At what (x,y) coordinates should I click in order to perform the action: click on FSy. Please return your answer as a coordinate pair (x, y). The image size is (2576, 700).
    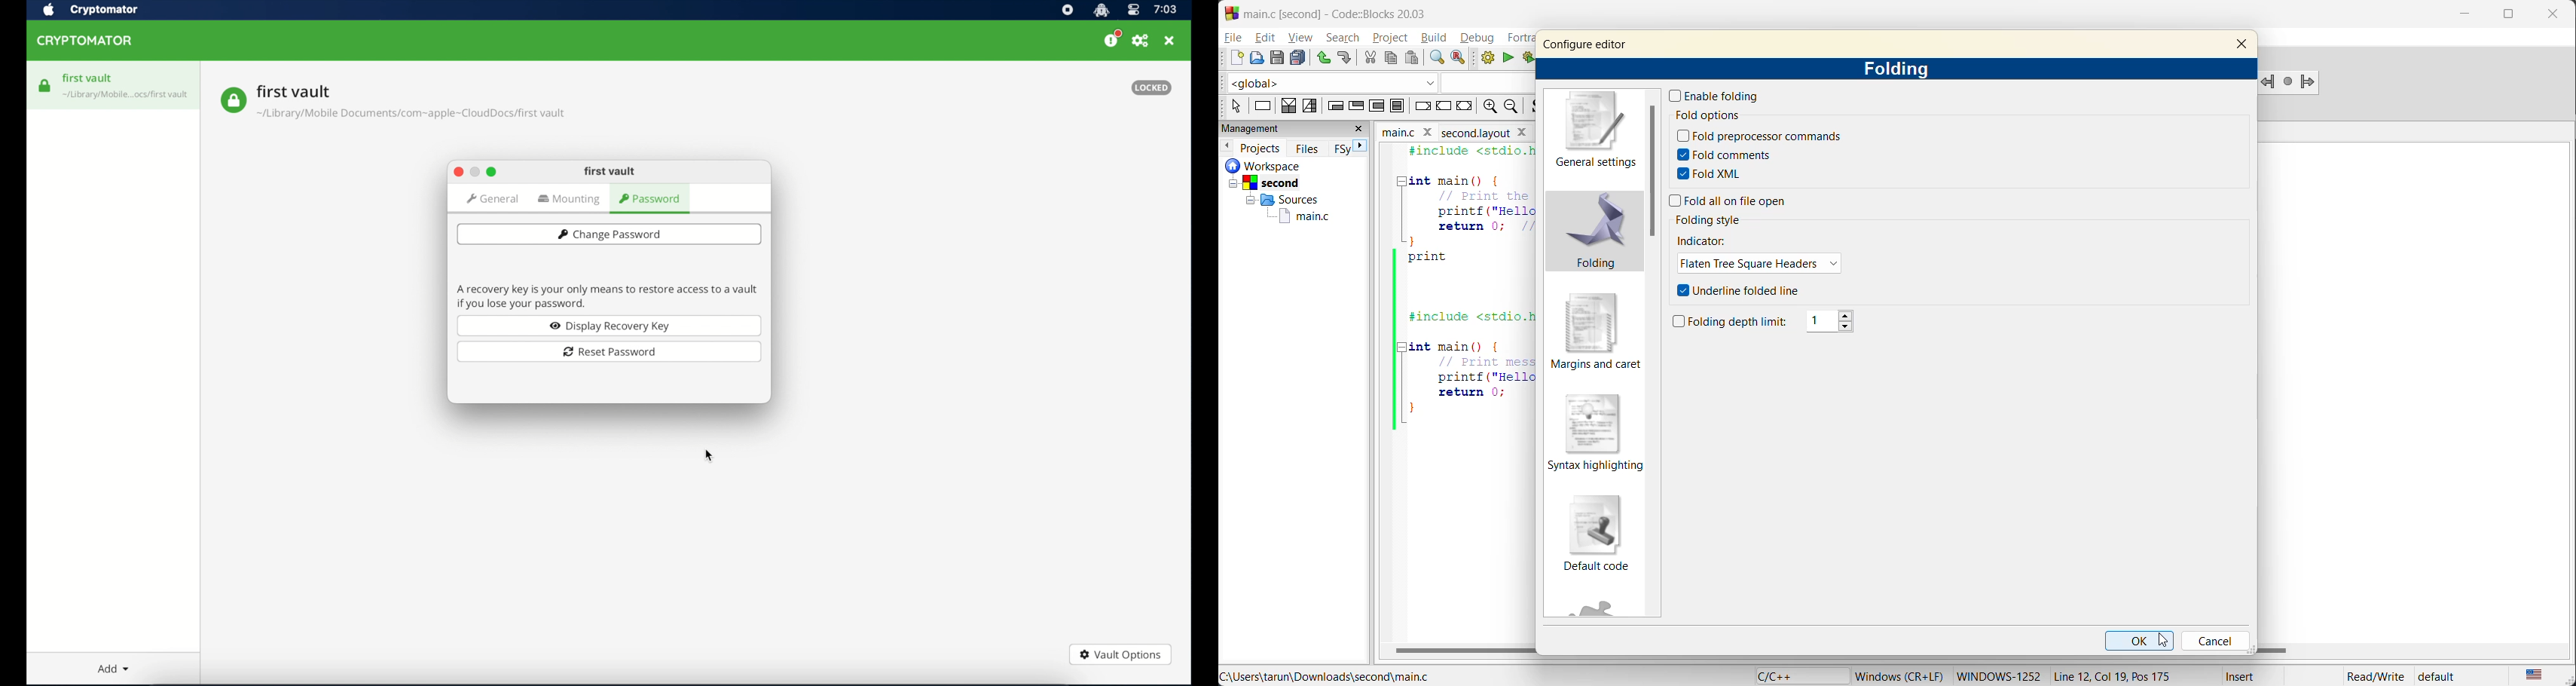
    Looking at the image, I should click on (1341, 152).